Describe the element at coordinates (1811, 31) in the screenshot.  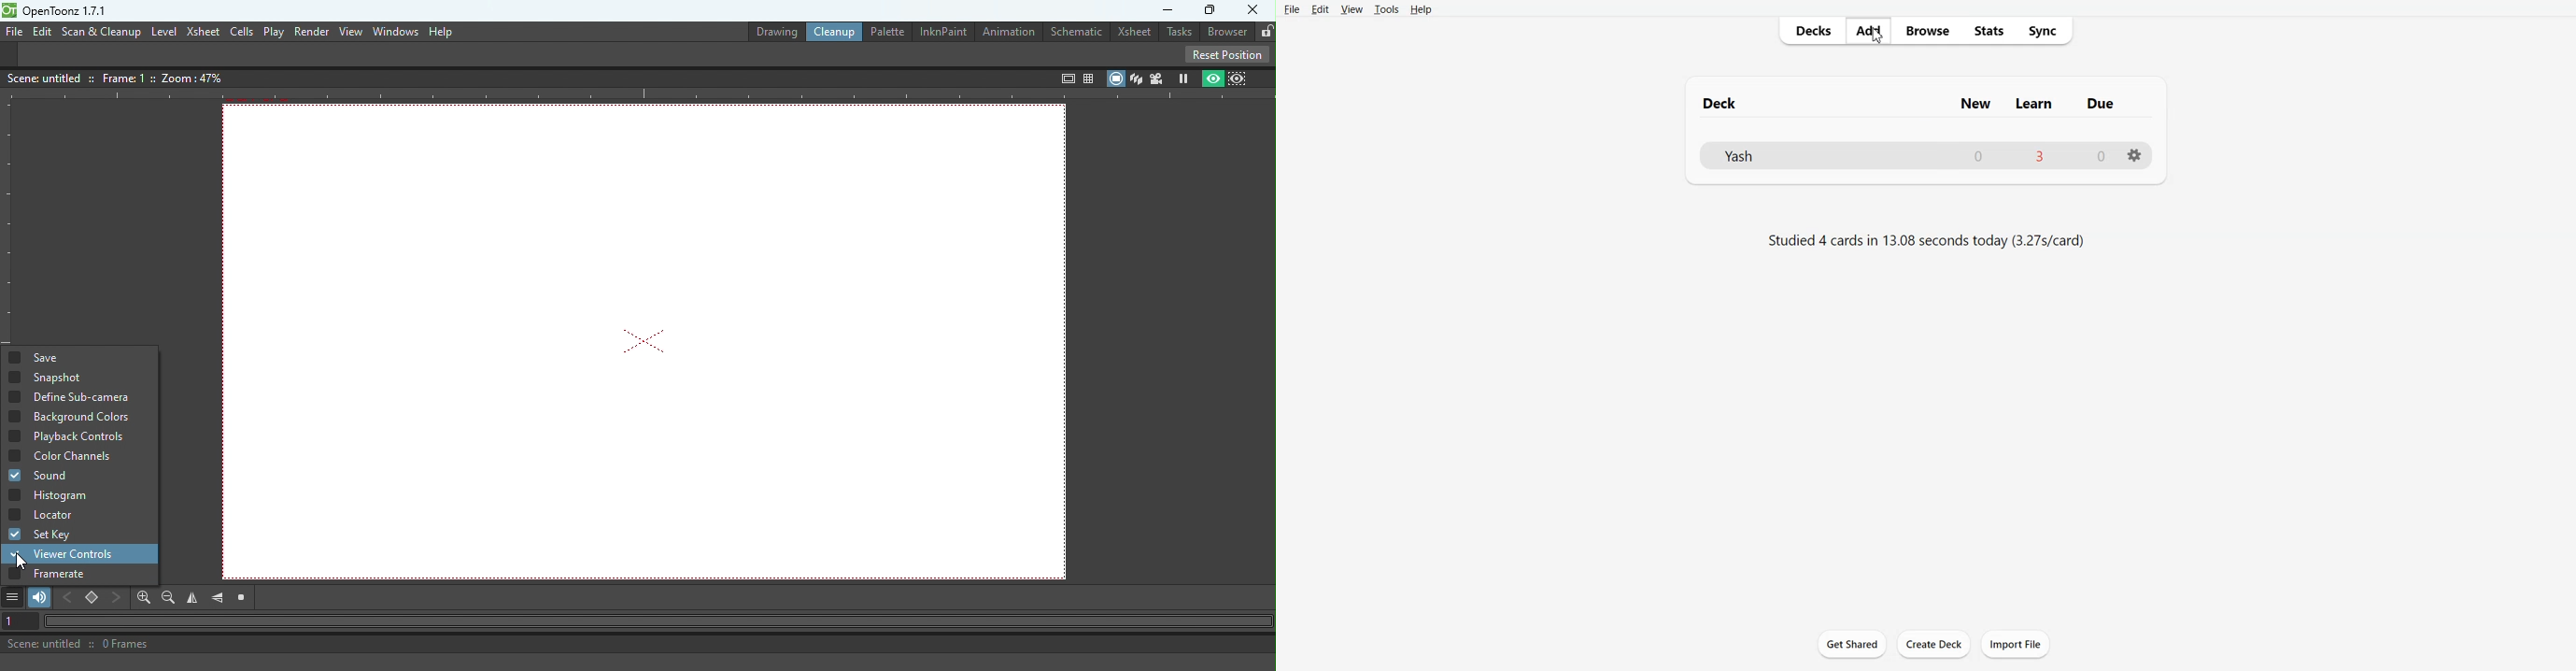
I see `Decks` at that location.